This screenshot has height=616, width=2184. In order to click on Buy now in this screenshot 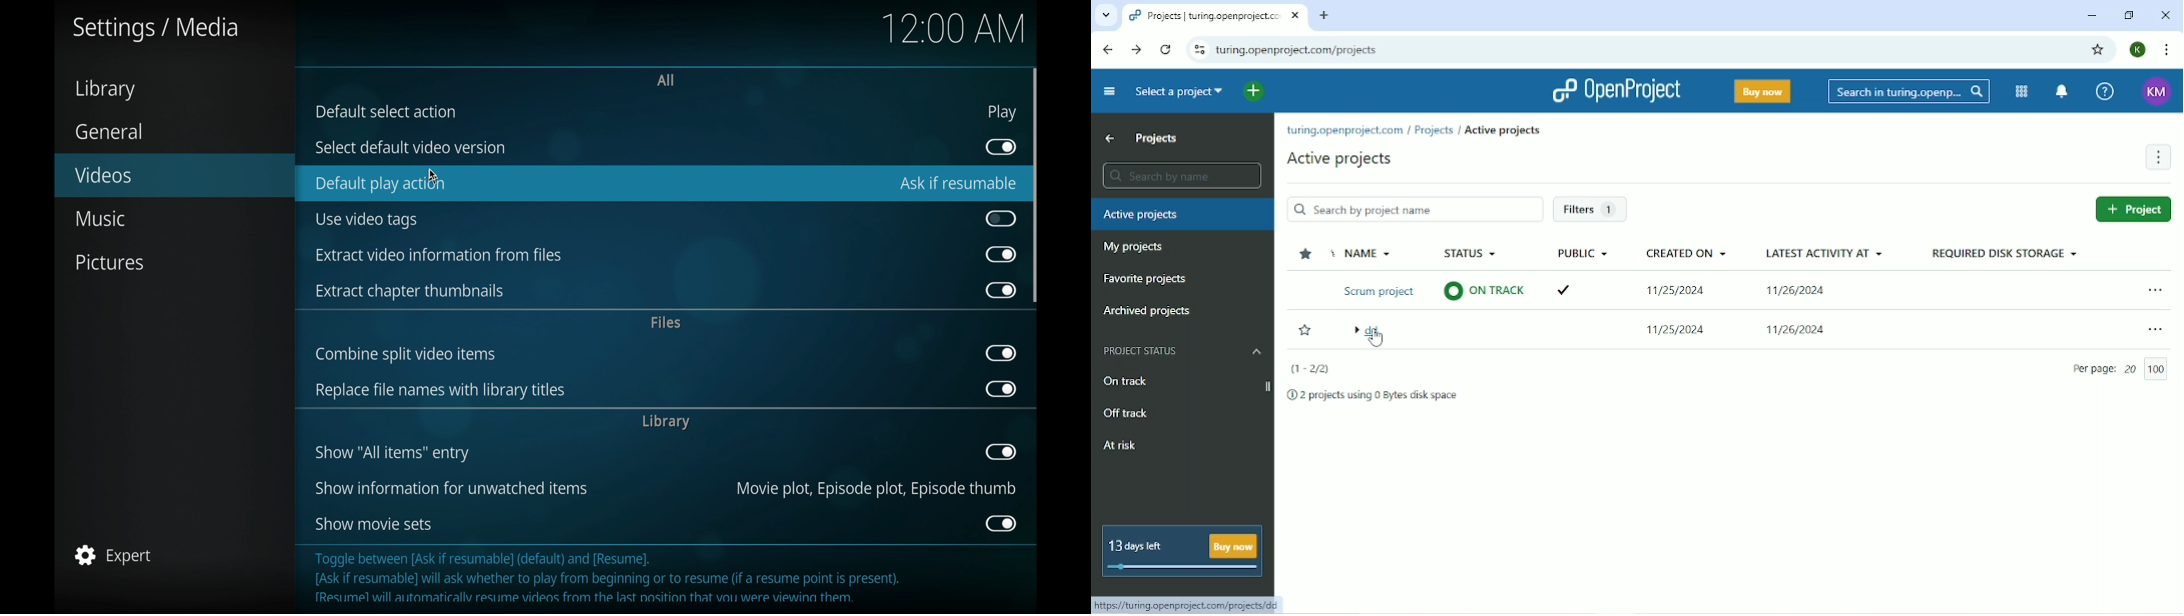, I will do `click(1762, 92)`.